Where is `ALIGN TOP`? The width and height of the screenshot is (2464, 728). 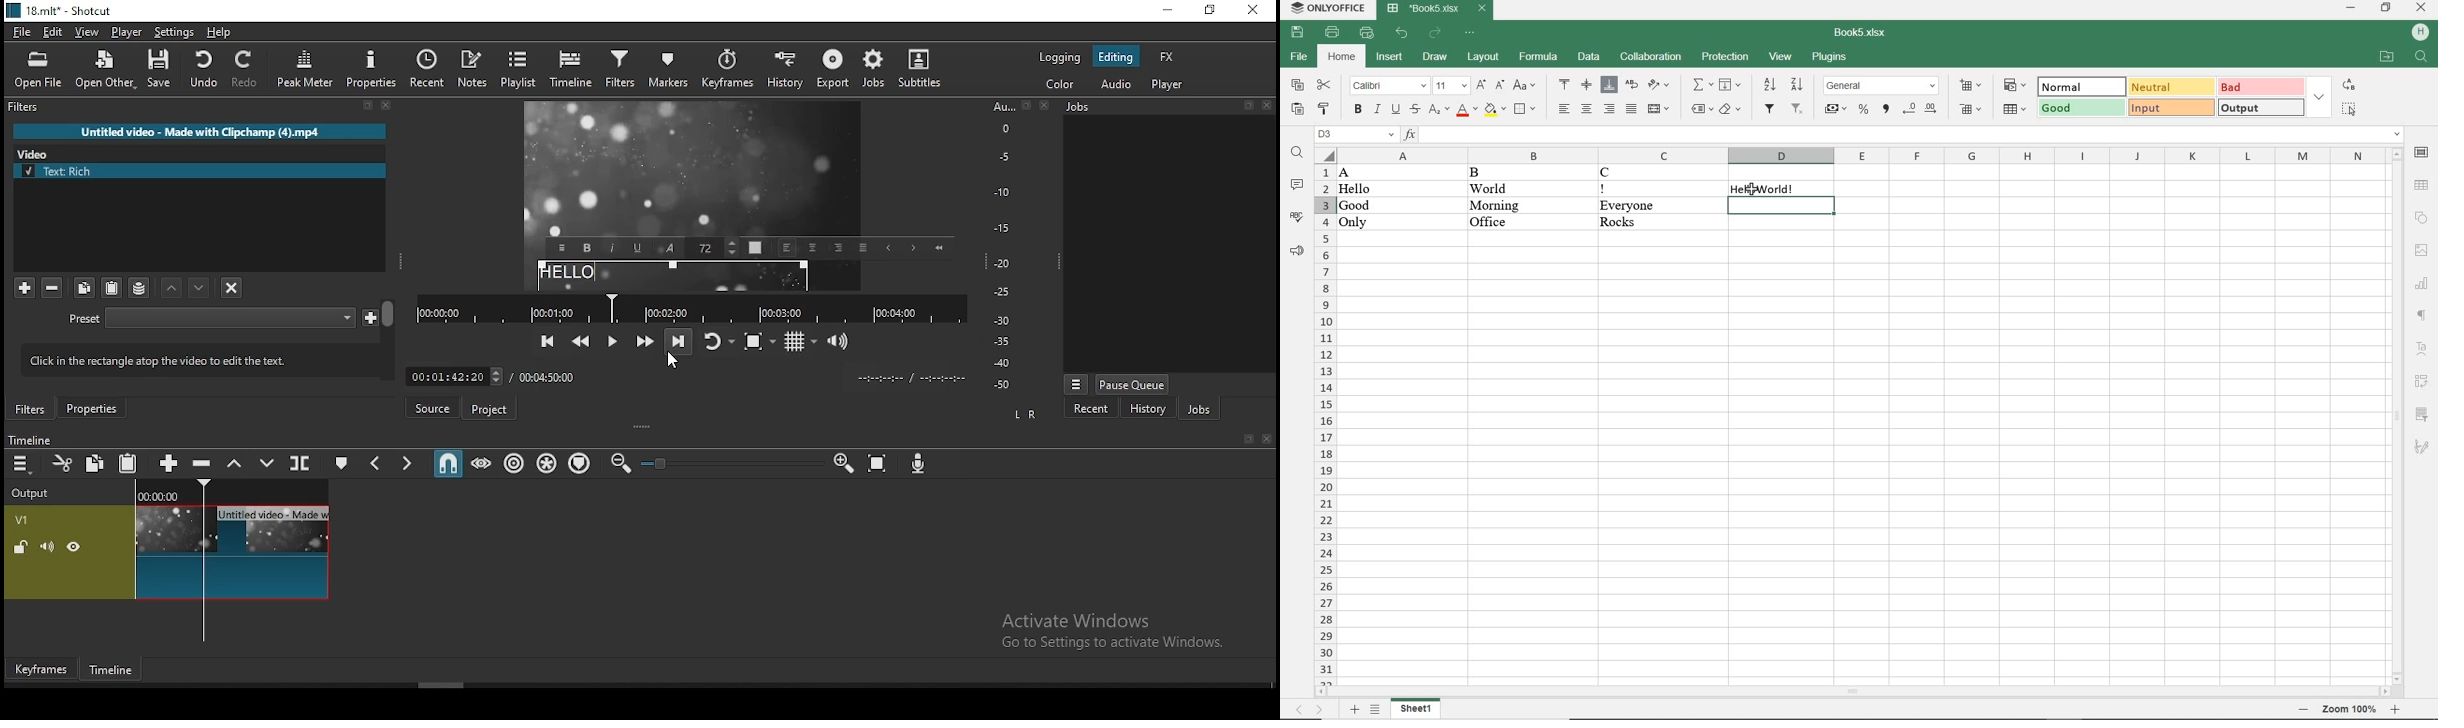
ALIGN TOP is located at coordinates (1566, 84).